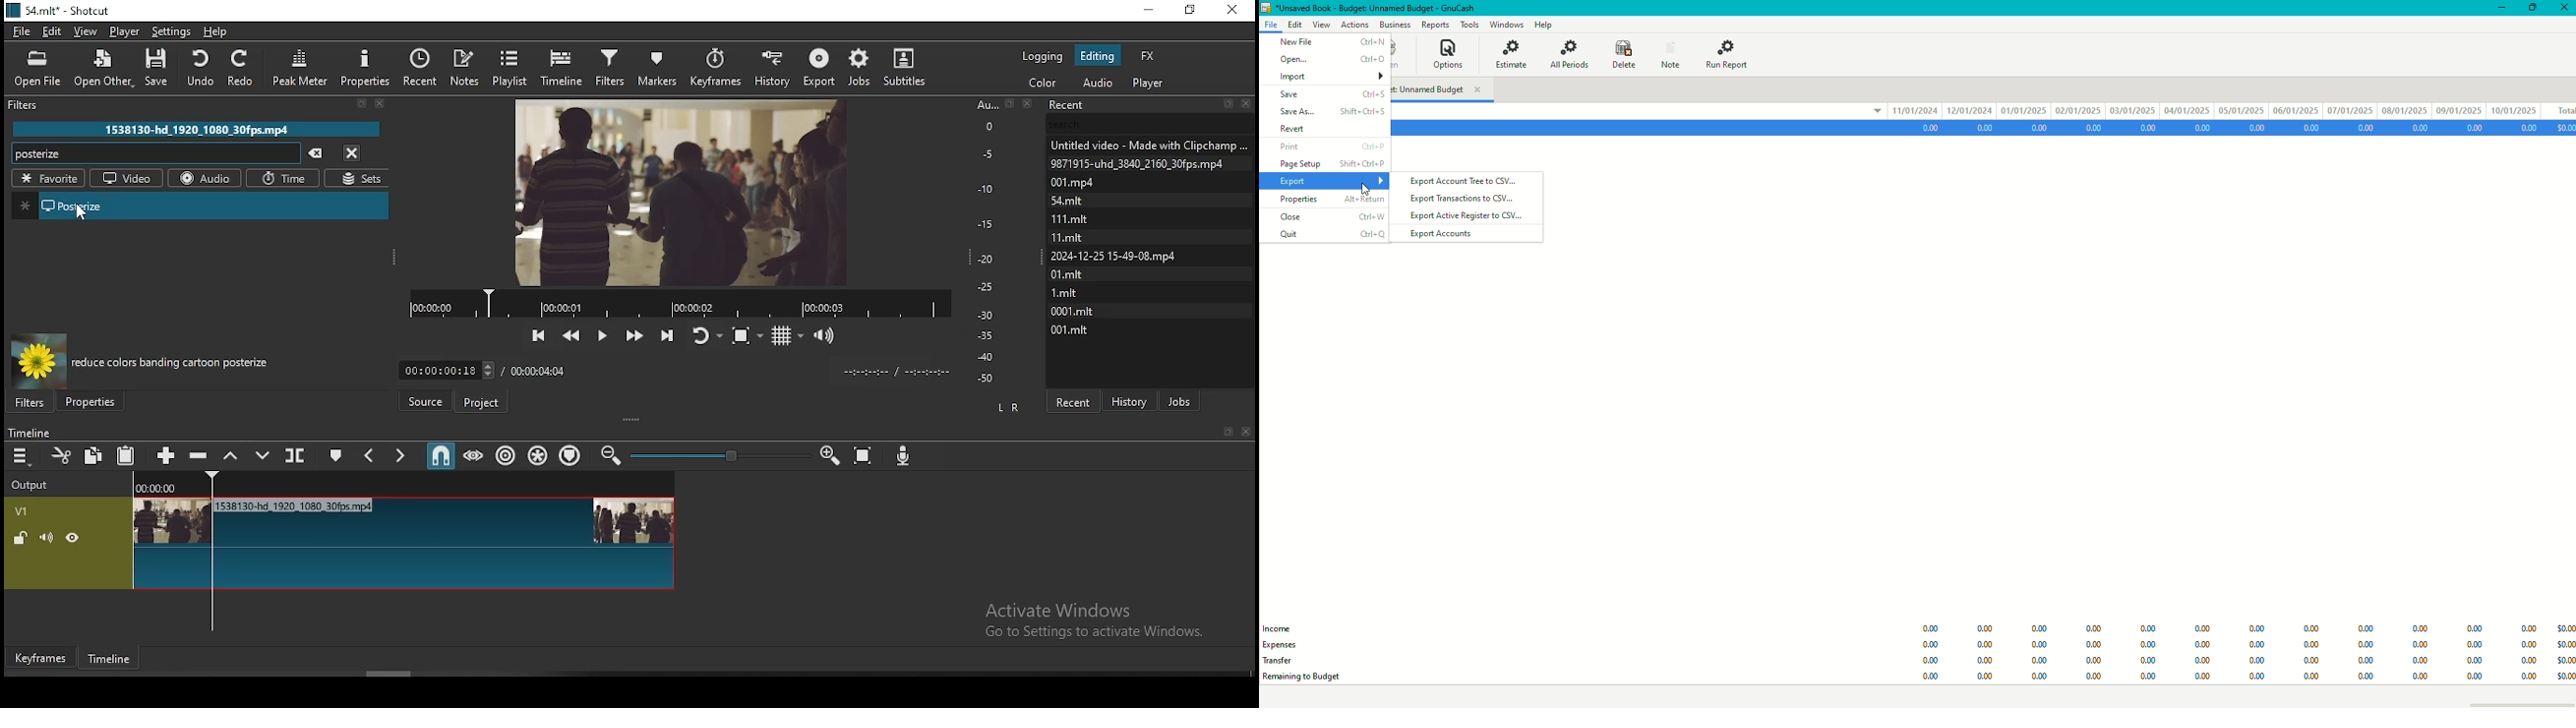  I want to click on Reports, so click(1432, 24).